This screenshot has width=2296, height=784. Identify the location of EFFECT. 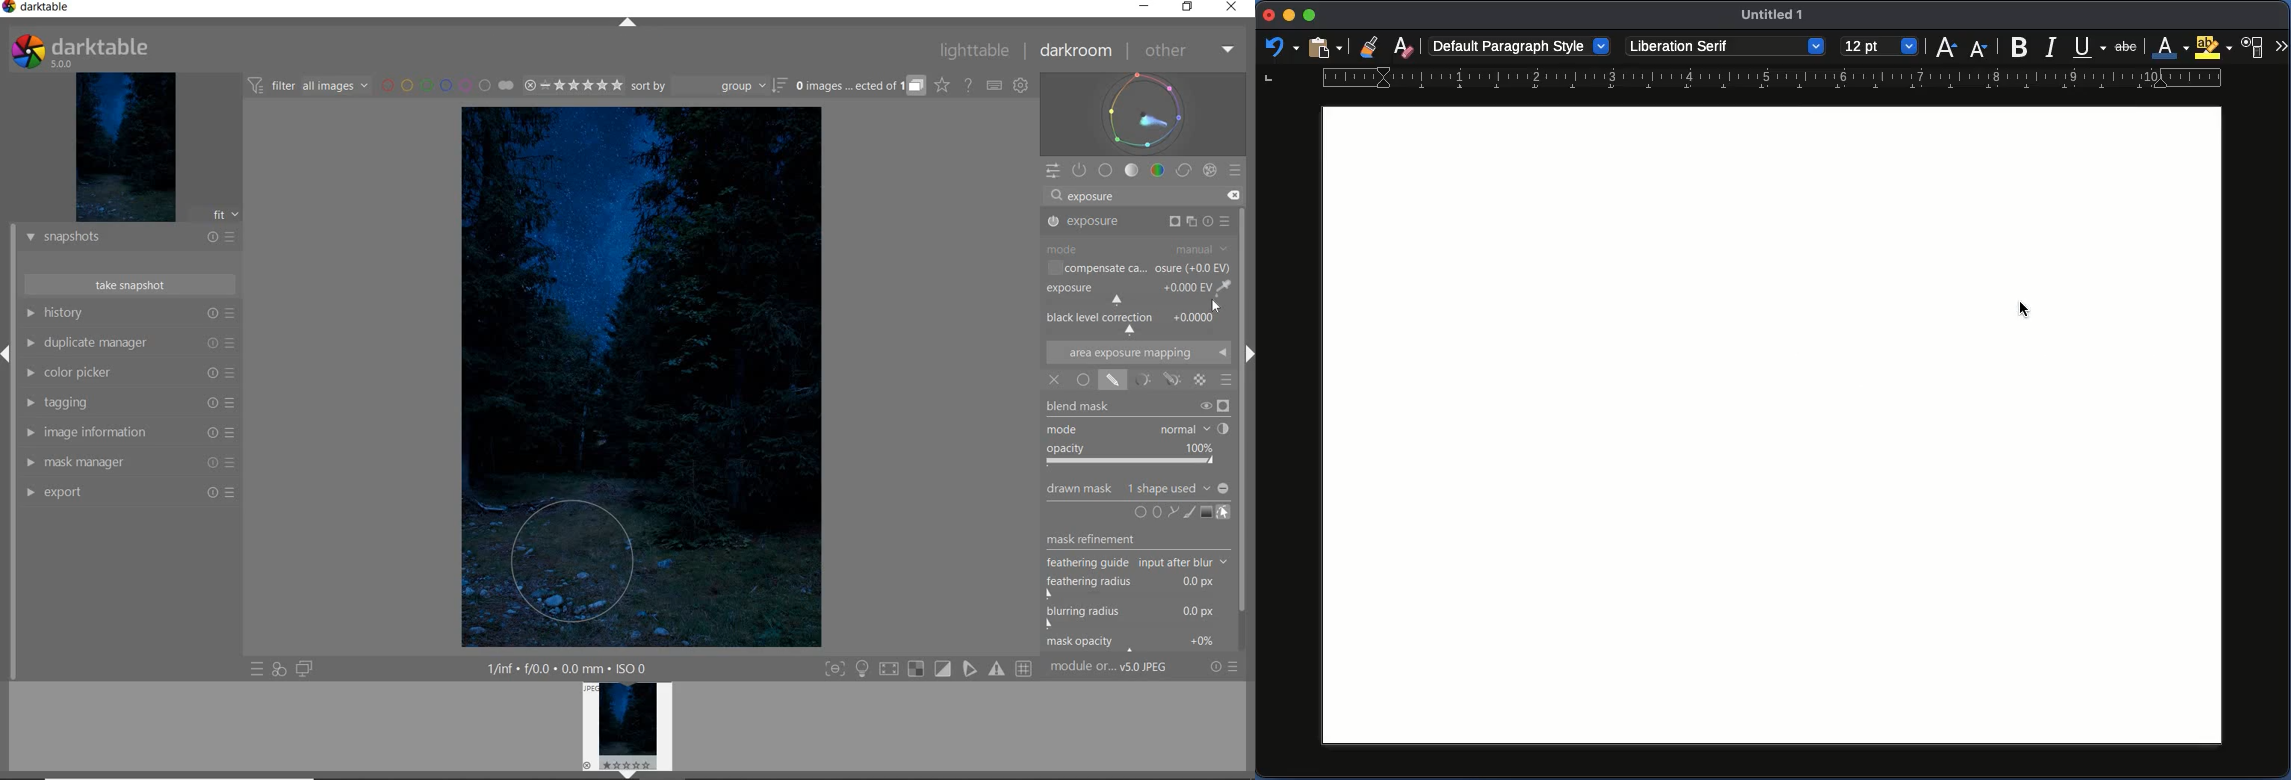
(1210, 171).